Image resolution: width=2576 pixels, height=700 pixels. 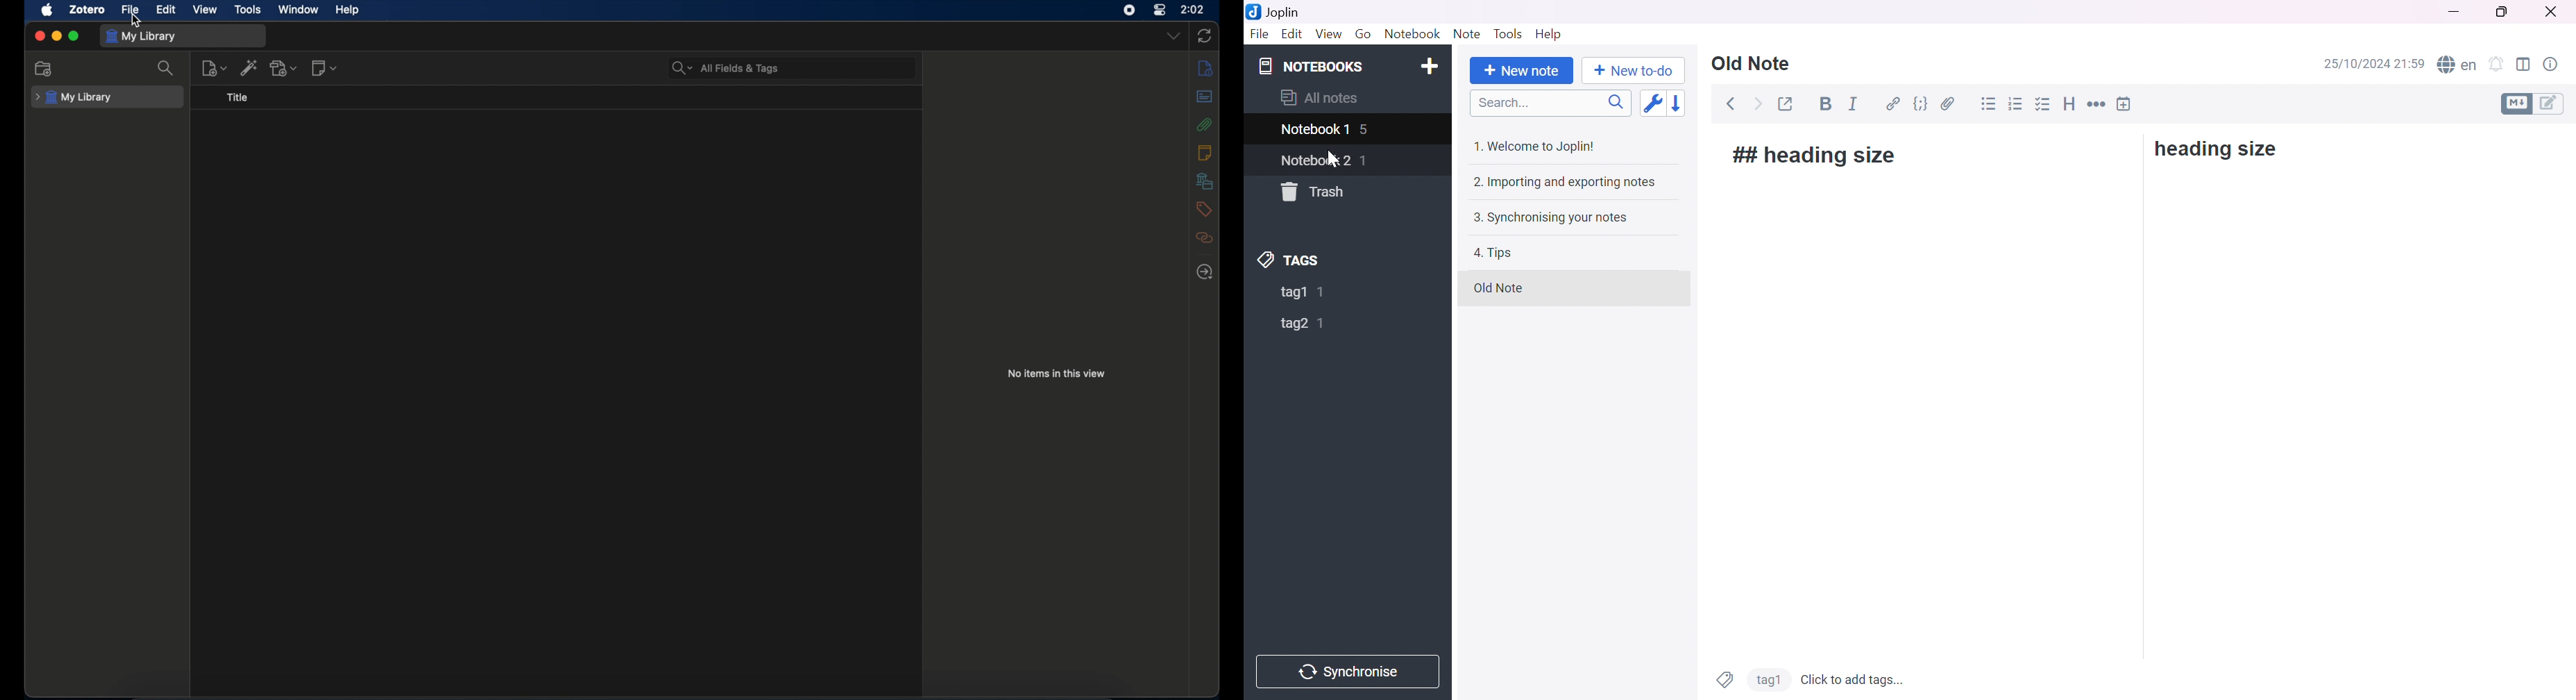 What do you see at coordinates (58, 36) in the screenshot?
I see `minimize` at bounding box center [58, 36].